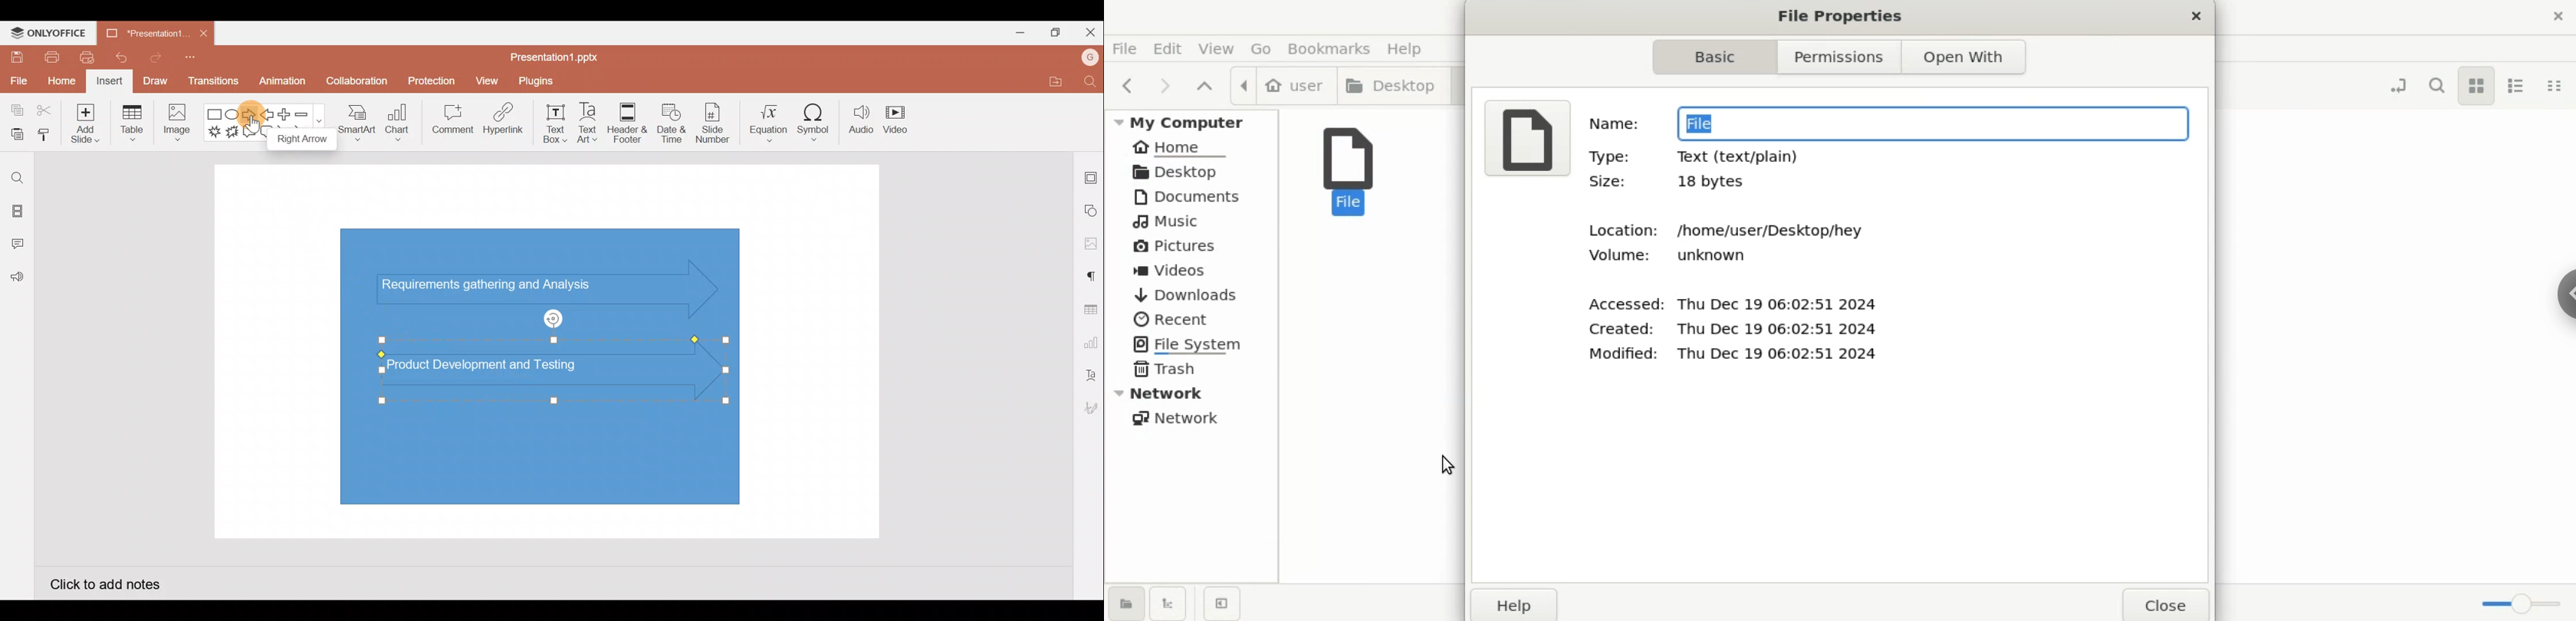  I want to click on ONLYOFFICE, so click(49, 33).